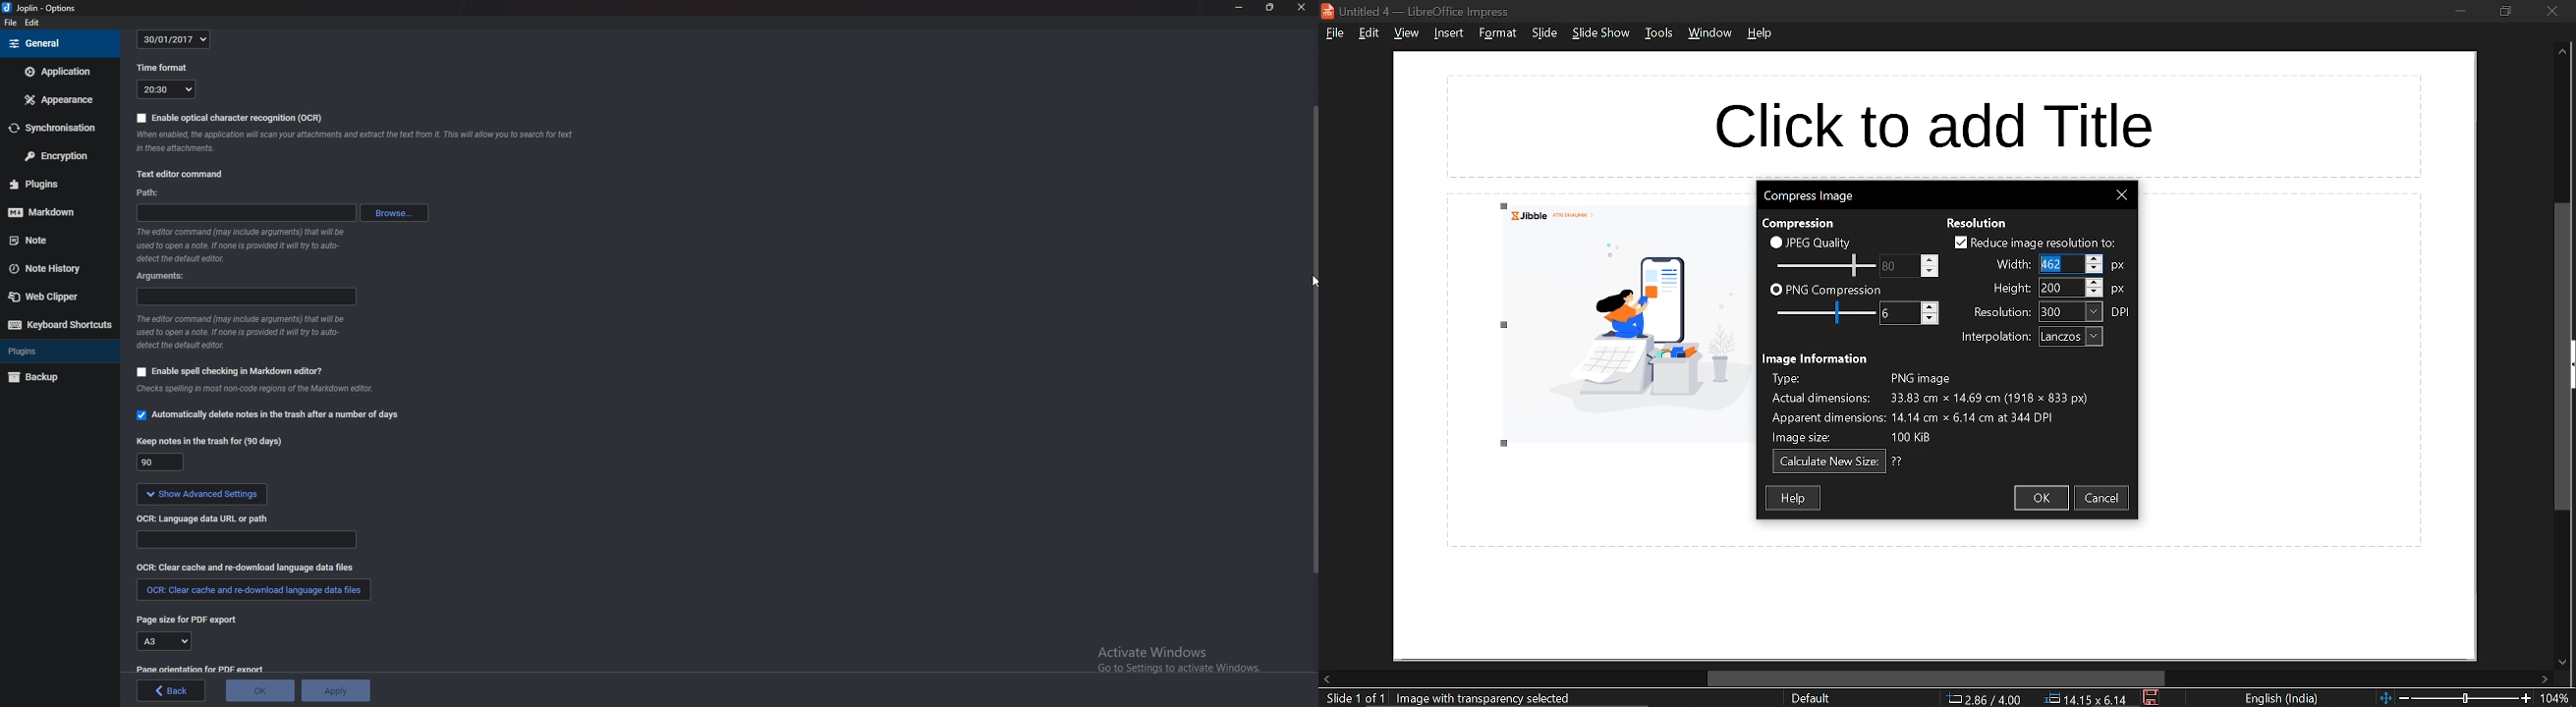 The width and height of the screenshot is (2576, 728). What do you see at coordinates (58, 351) in the screenshot?
I see `Plugins` at bounding box center [58, 351].